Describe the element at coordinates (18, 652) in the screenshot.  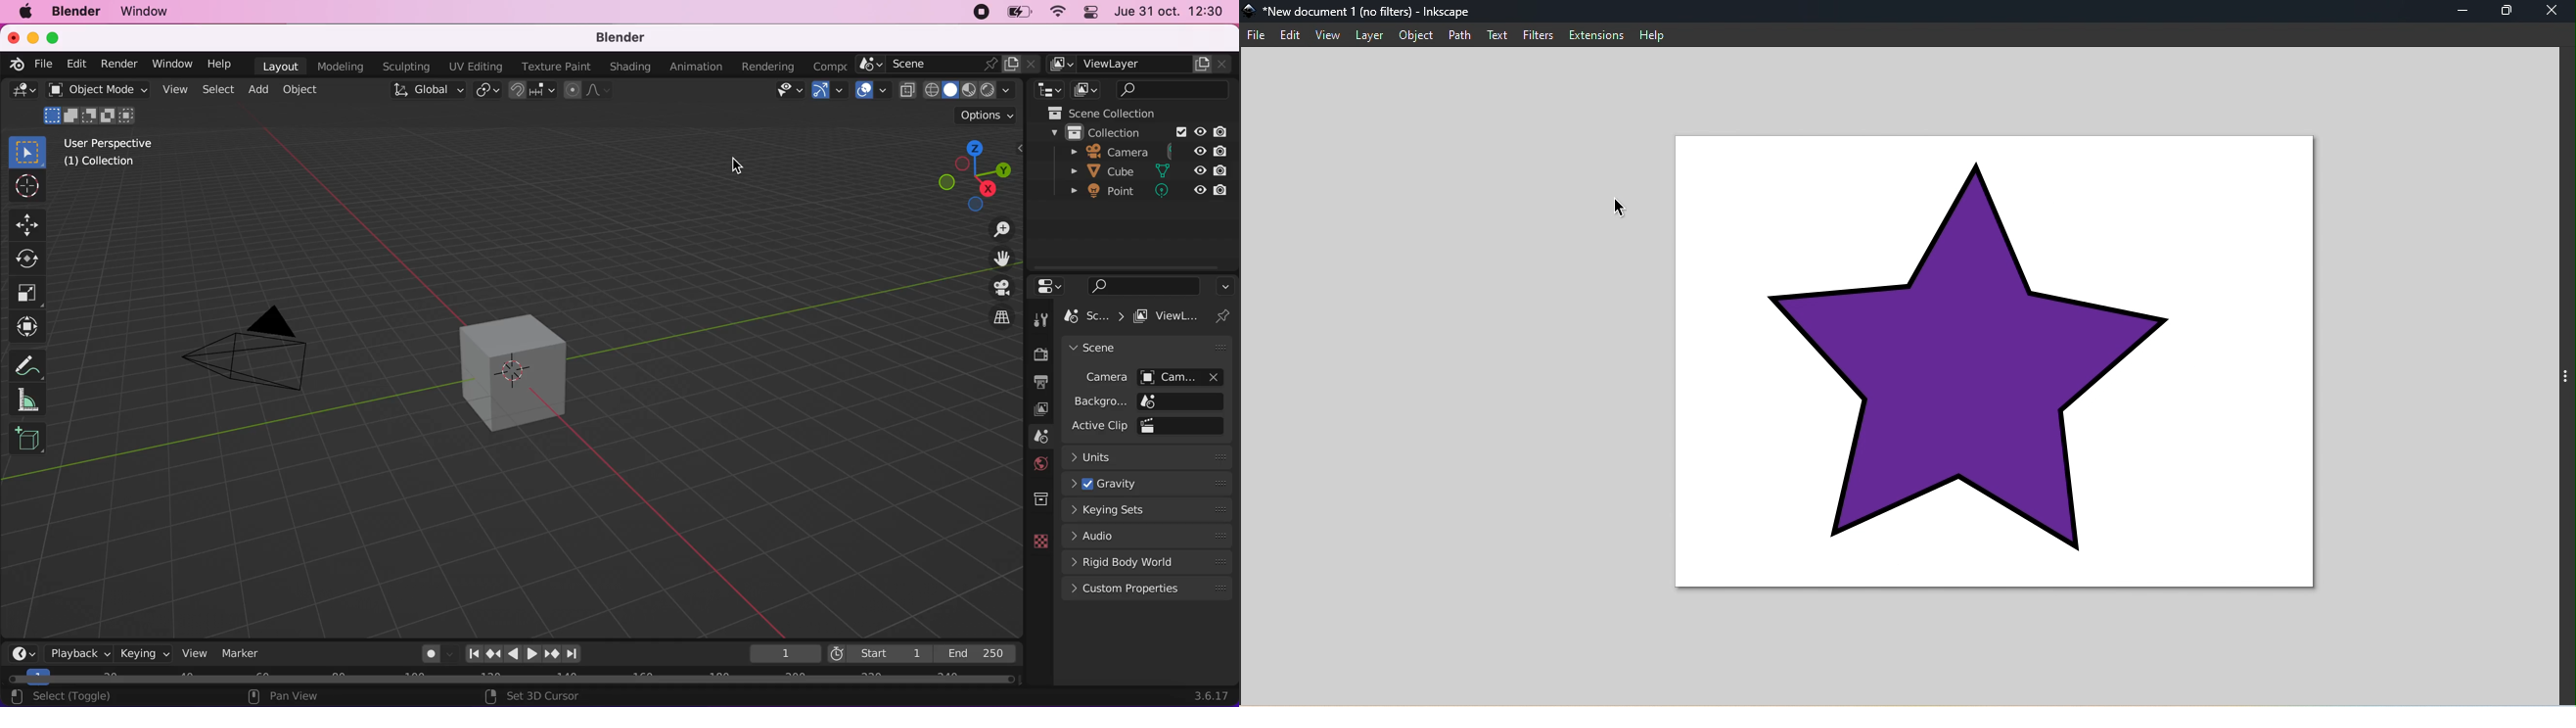
I see `editor type` at that location.